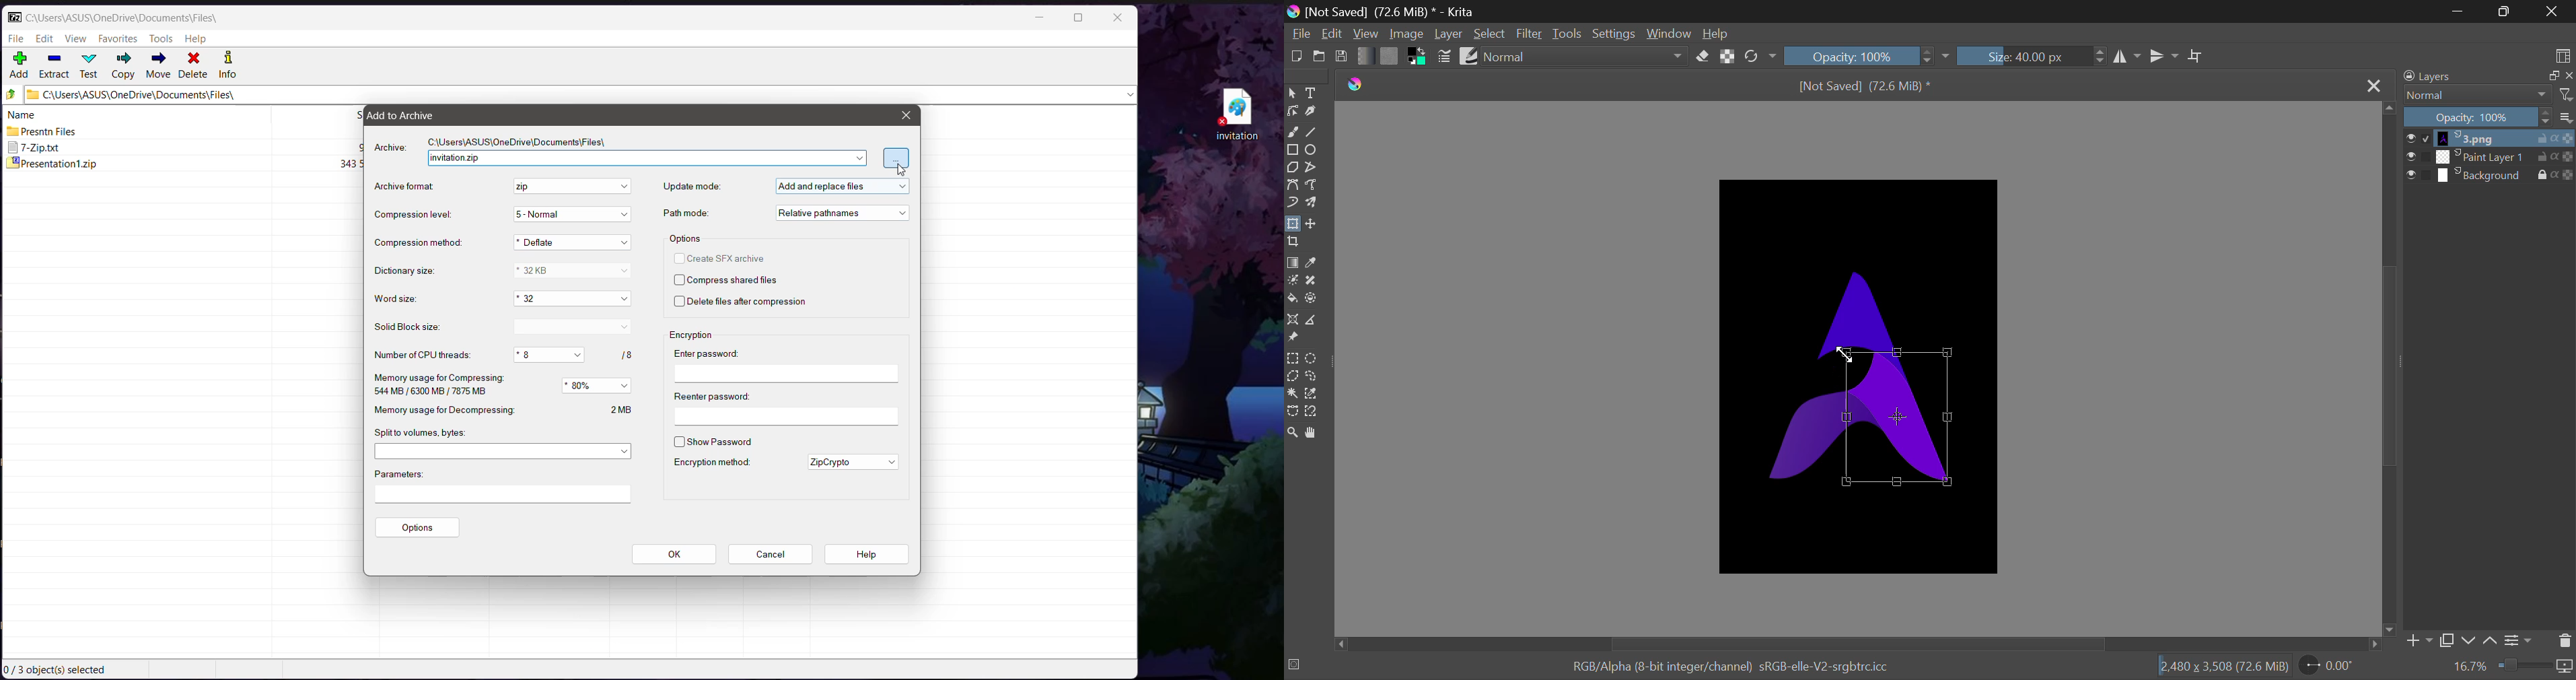 This screenshot has height=700, width=2576. What do you see at coordinates (1042, 18) in the screenshot?
I see `Minimize` at bounding box center [1042, 18].